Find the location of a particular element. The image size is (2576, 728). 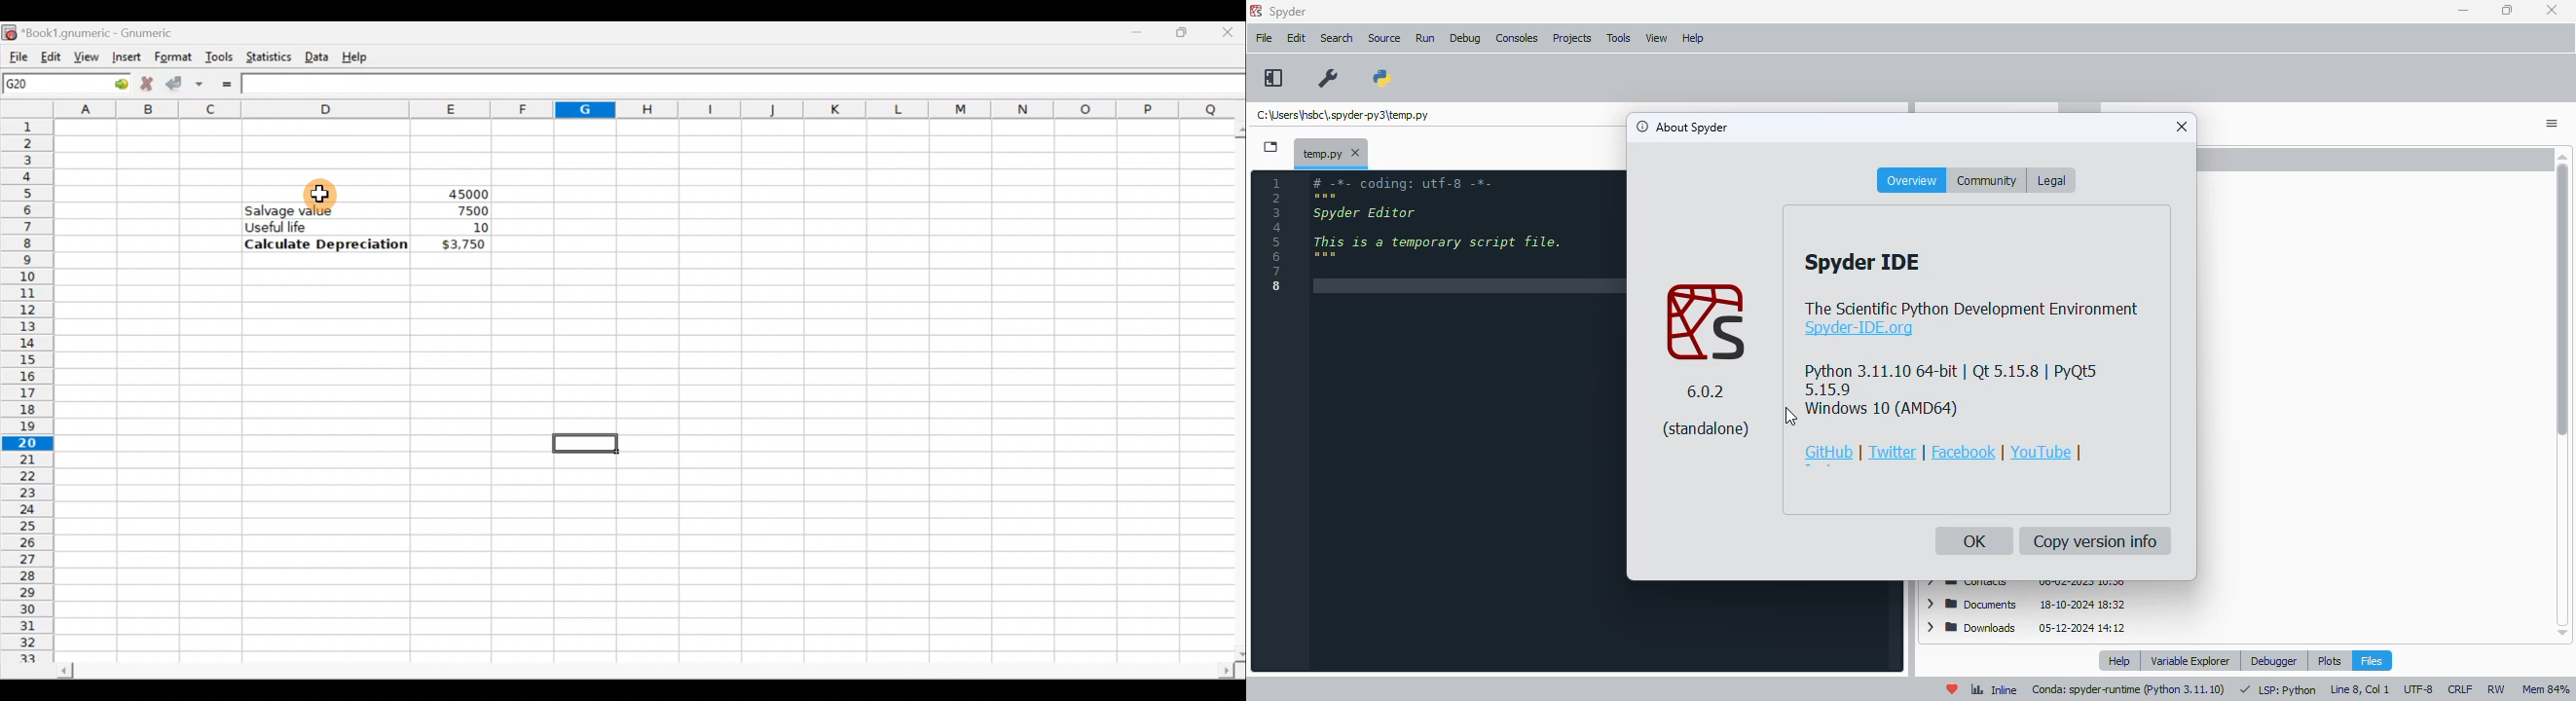

Format is located at coordinates (172, 57).